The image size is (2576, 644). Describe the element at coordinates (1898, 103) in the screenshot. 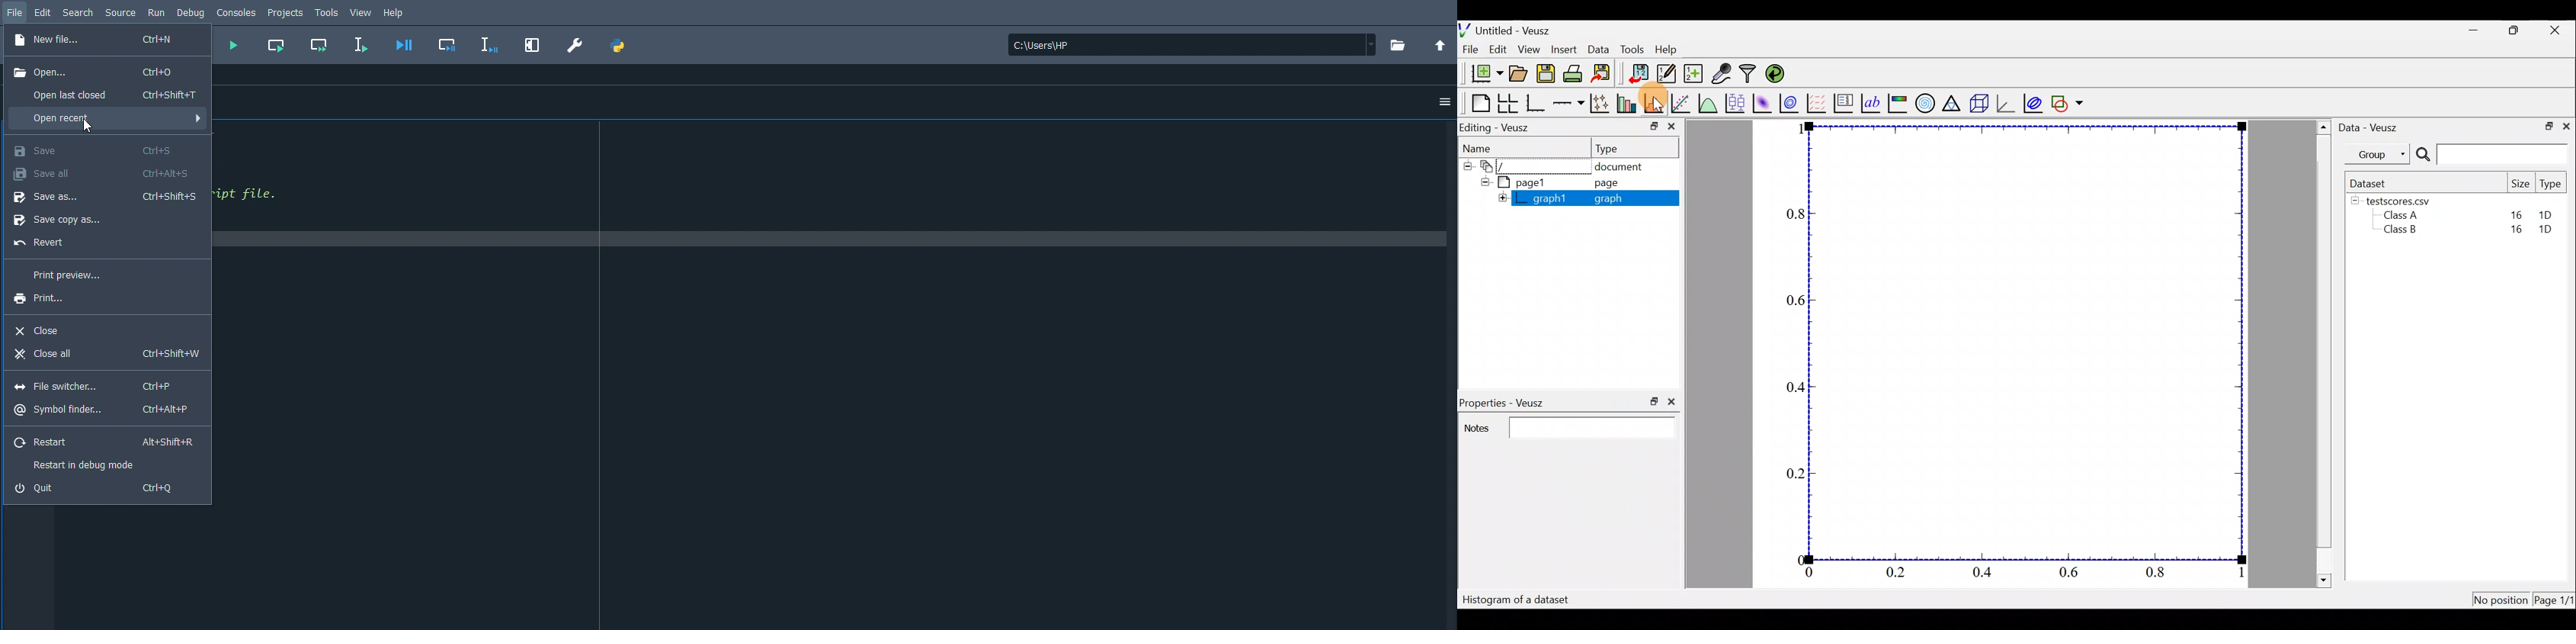

I see `Image color bar` at that location.